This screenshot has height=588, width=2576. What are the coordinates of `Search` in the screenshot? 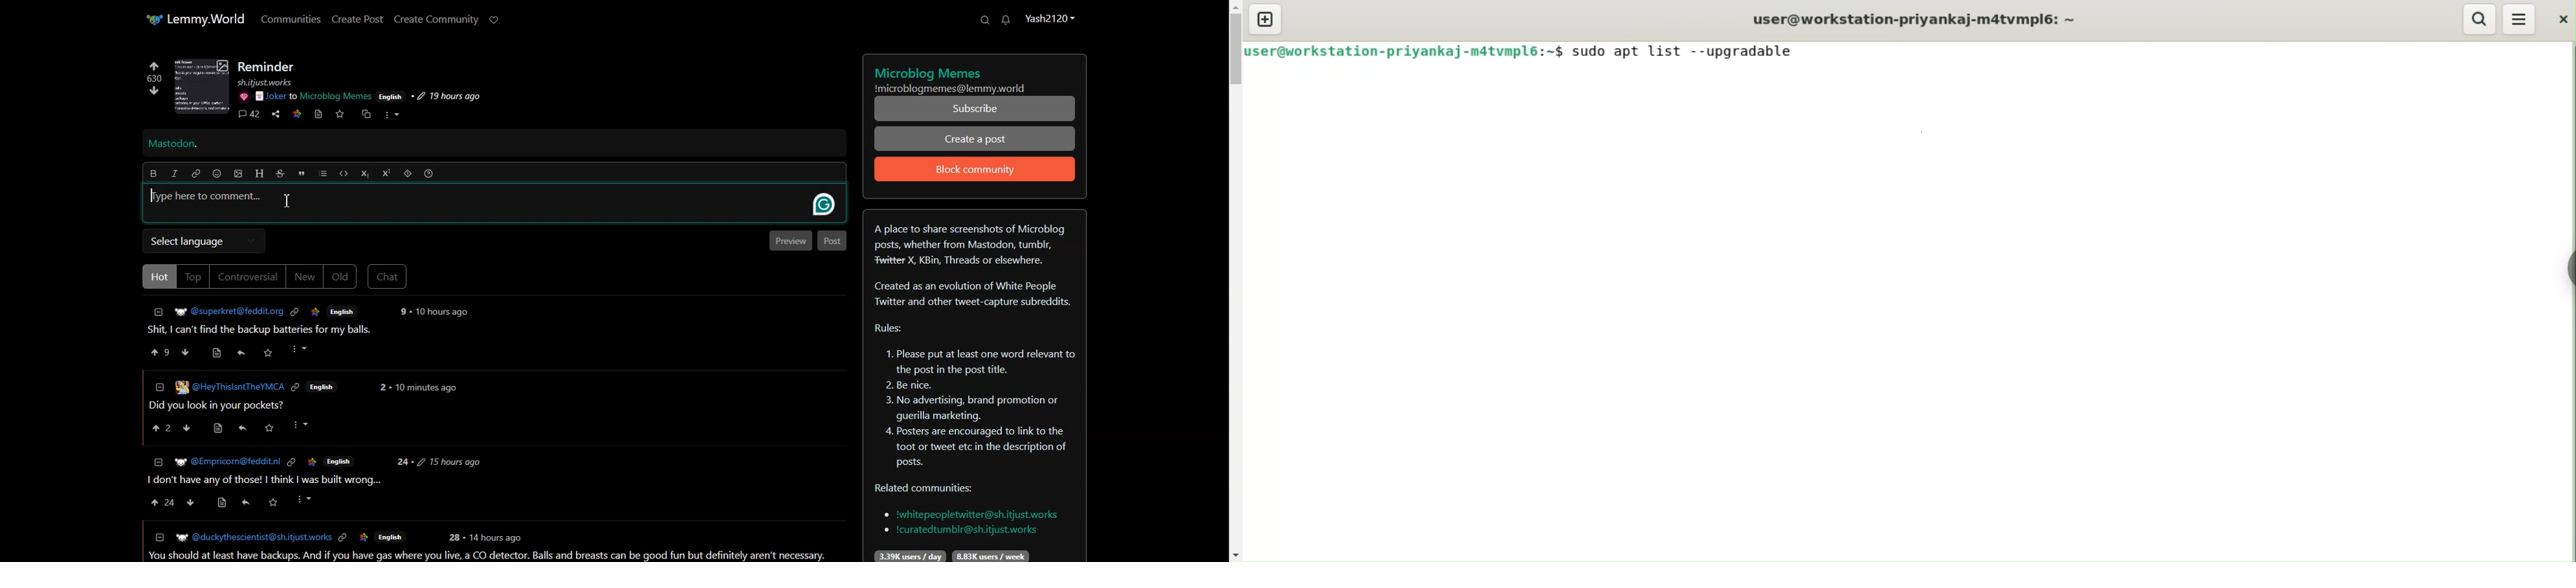 It's located at (985, 19).